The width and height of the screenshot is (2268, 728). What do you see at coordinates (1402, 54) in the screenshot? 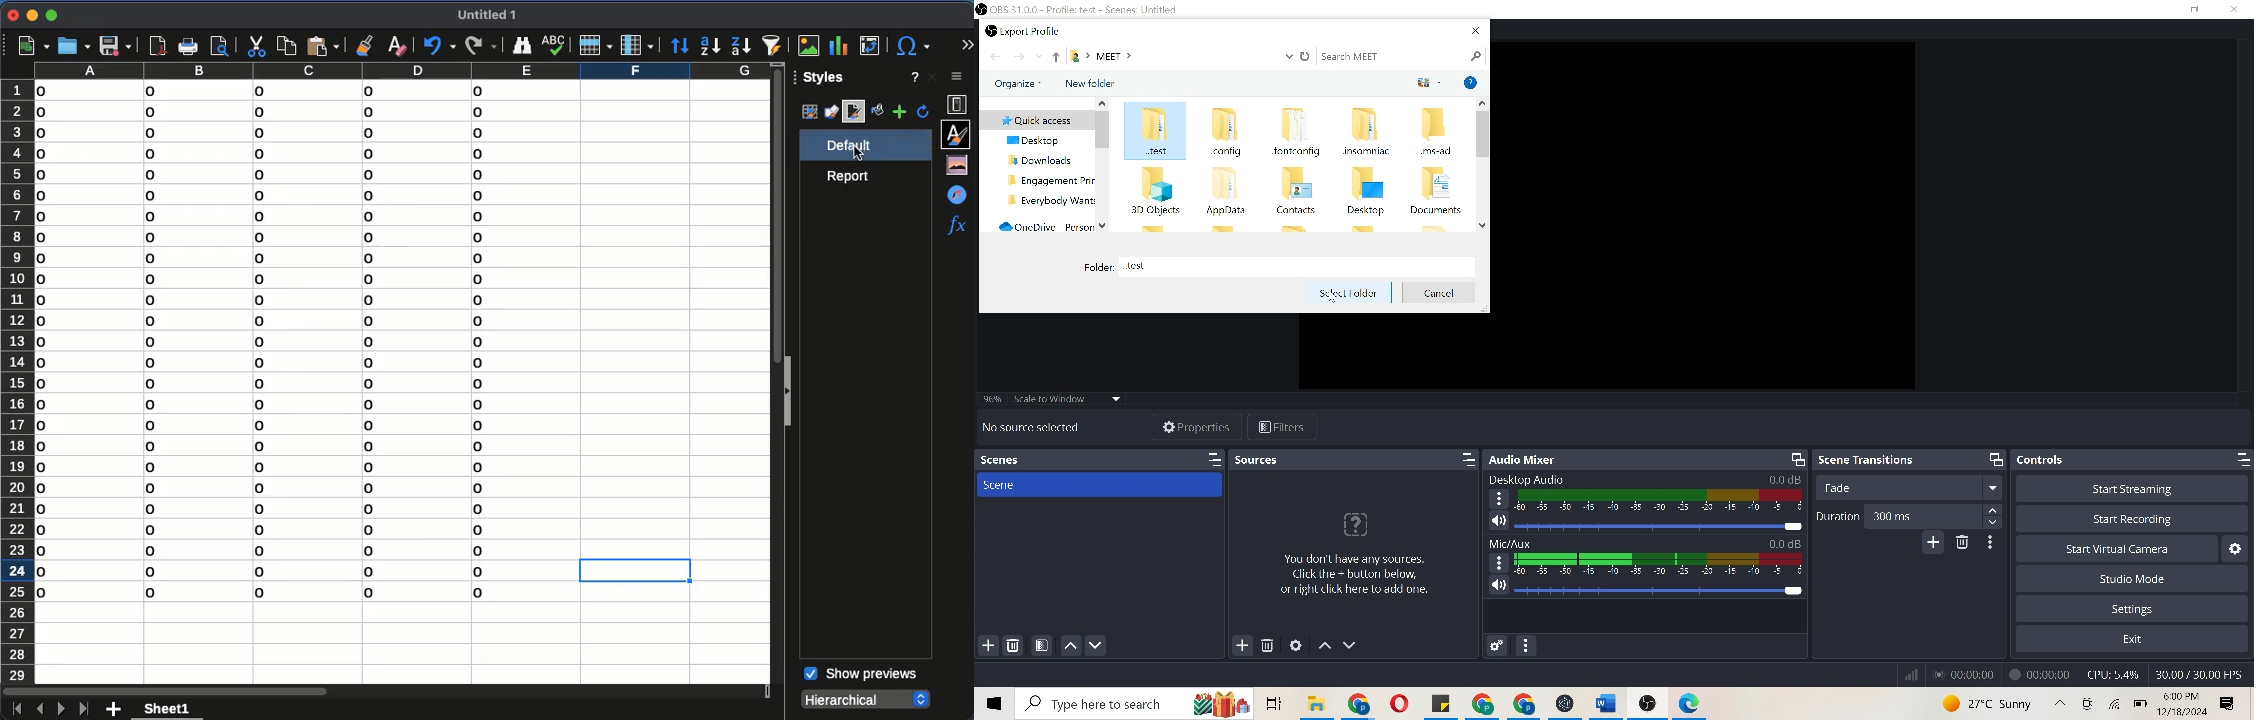
I see `search MEEt` at bounding box center [1402, 54].